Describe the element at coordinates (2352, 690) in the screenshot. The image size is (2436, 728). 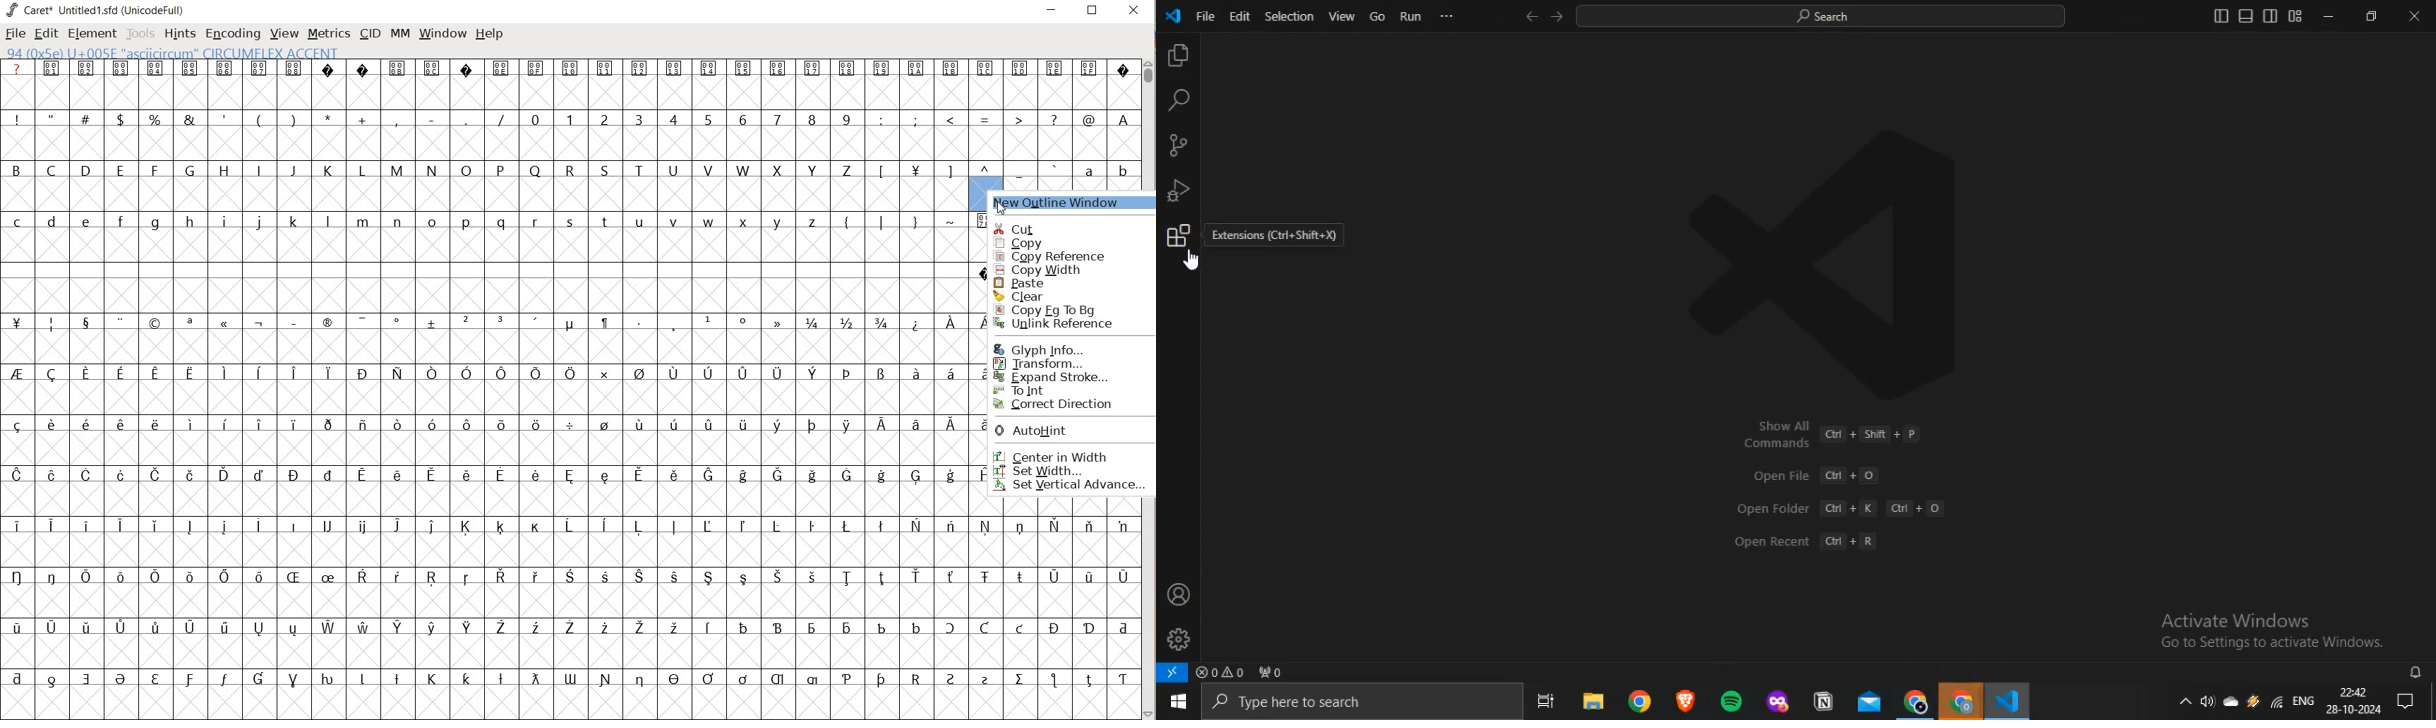
I see `22:42` at that location.